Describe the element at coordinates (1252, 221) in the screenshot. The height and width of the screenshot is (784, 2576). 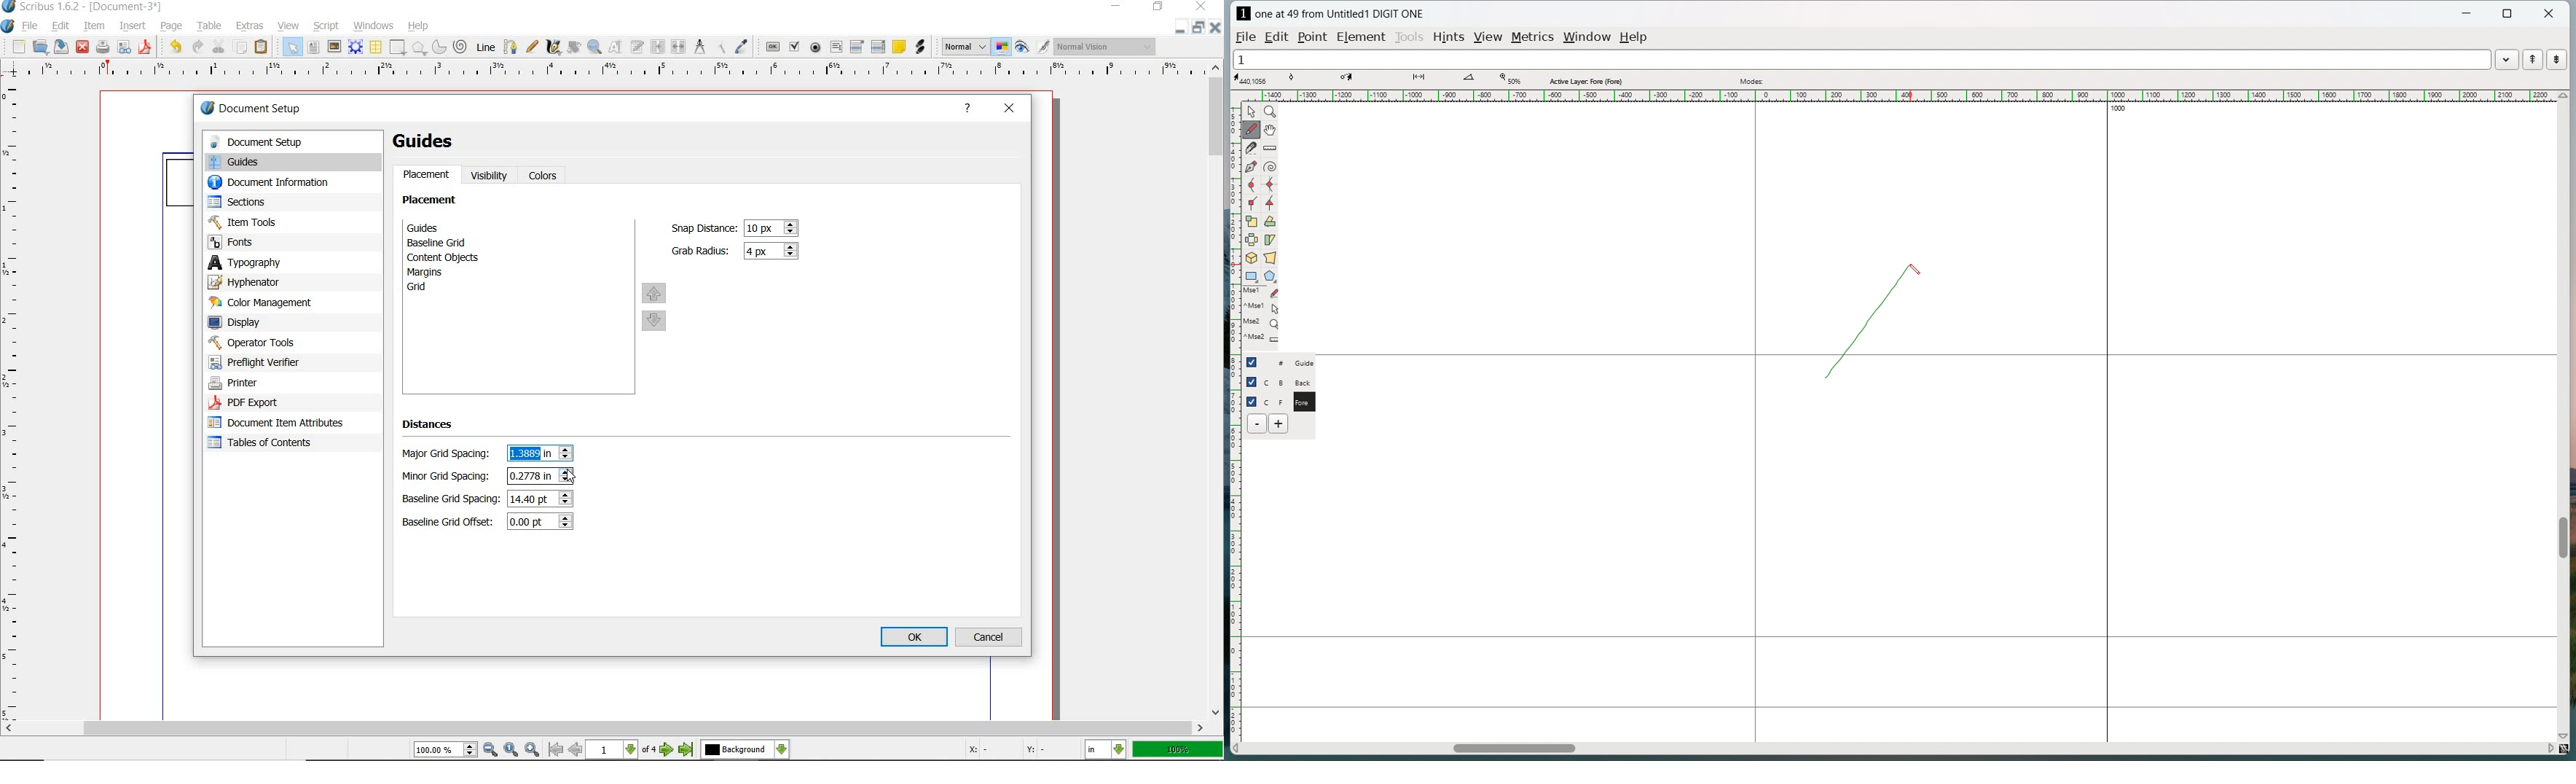
I see `scale` at that location.